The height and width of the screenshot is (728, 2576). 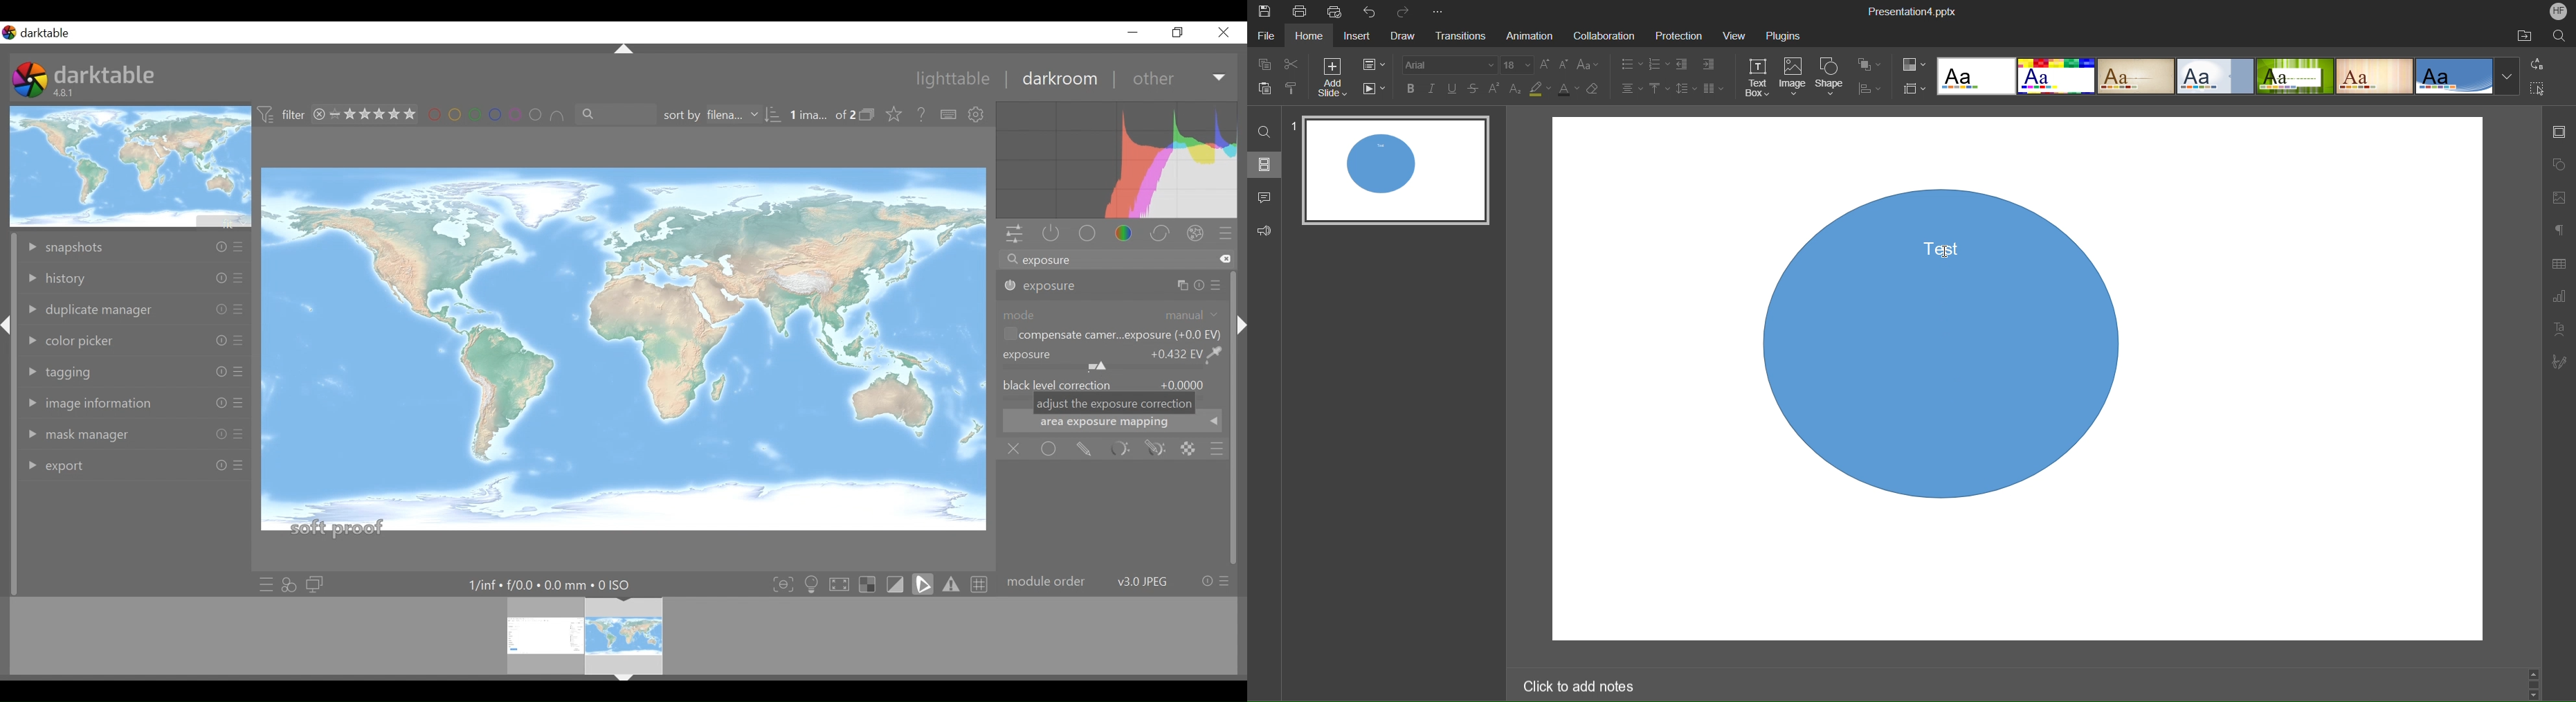 What do you see at coordinates (2564, 35) in the screenshot?
I see `Search` at bounding box center [2564, 35].